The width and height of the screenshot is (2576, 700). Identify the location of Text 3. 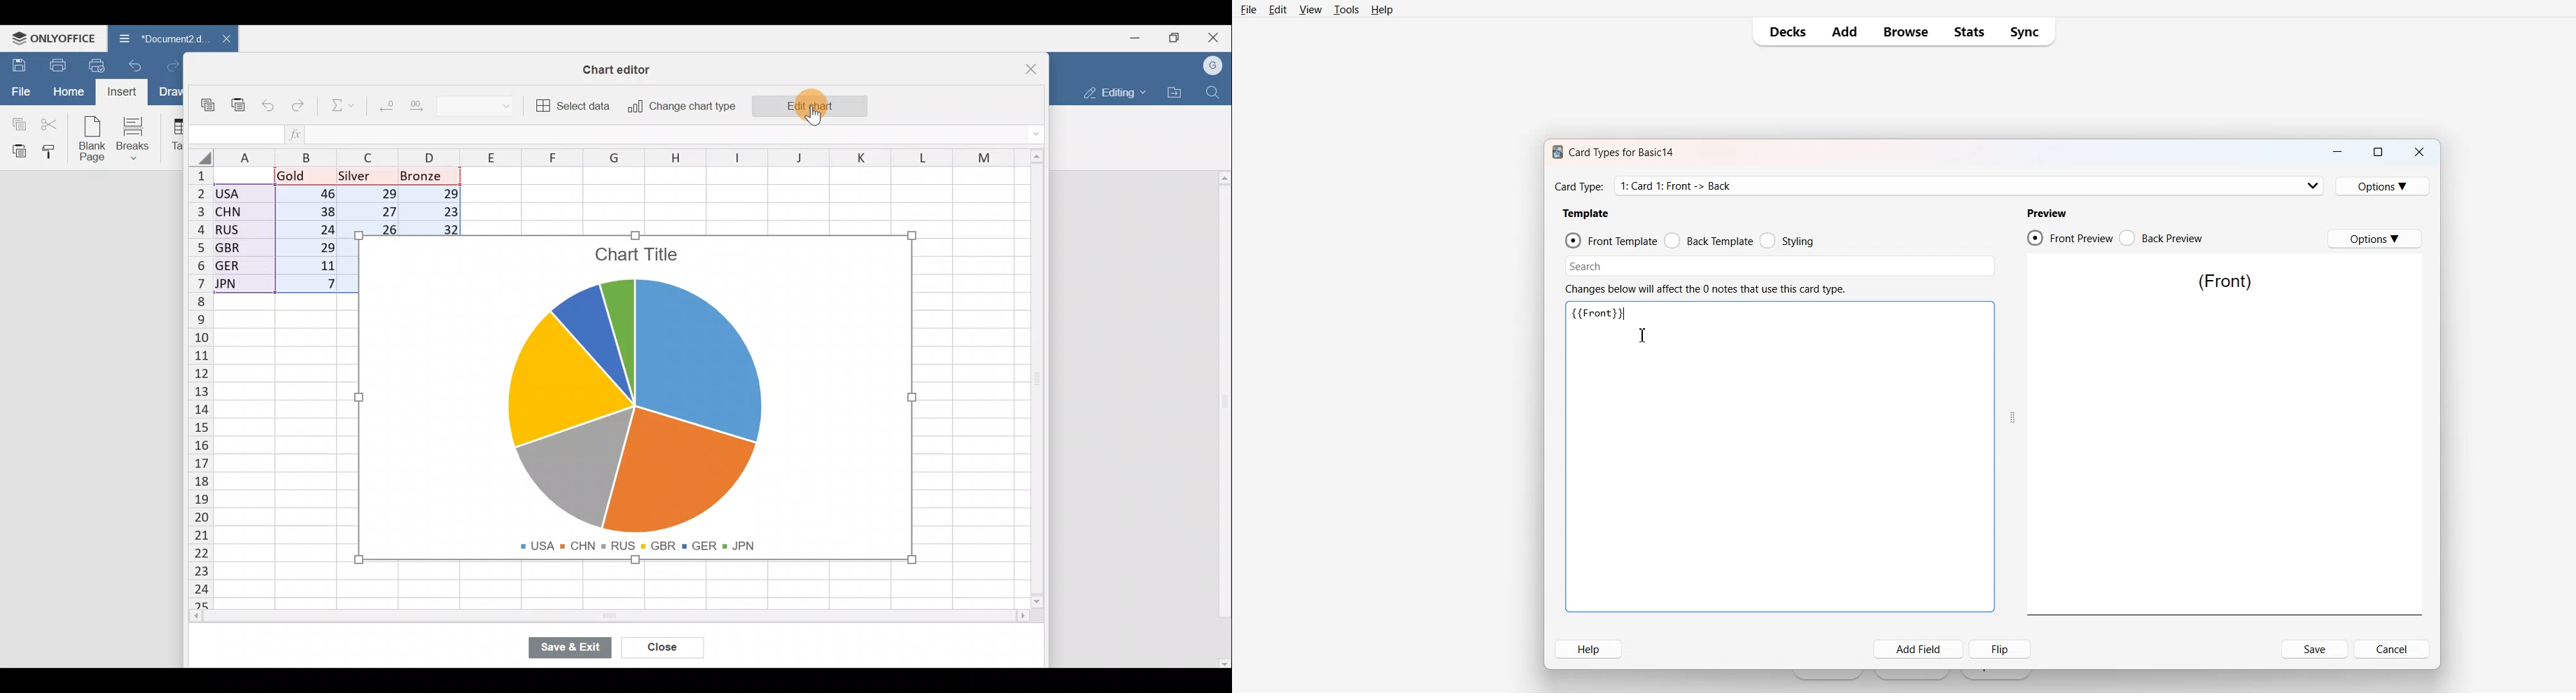
(1599, 312).